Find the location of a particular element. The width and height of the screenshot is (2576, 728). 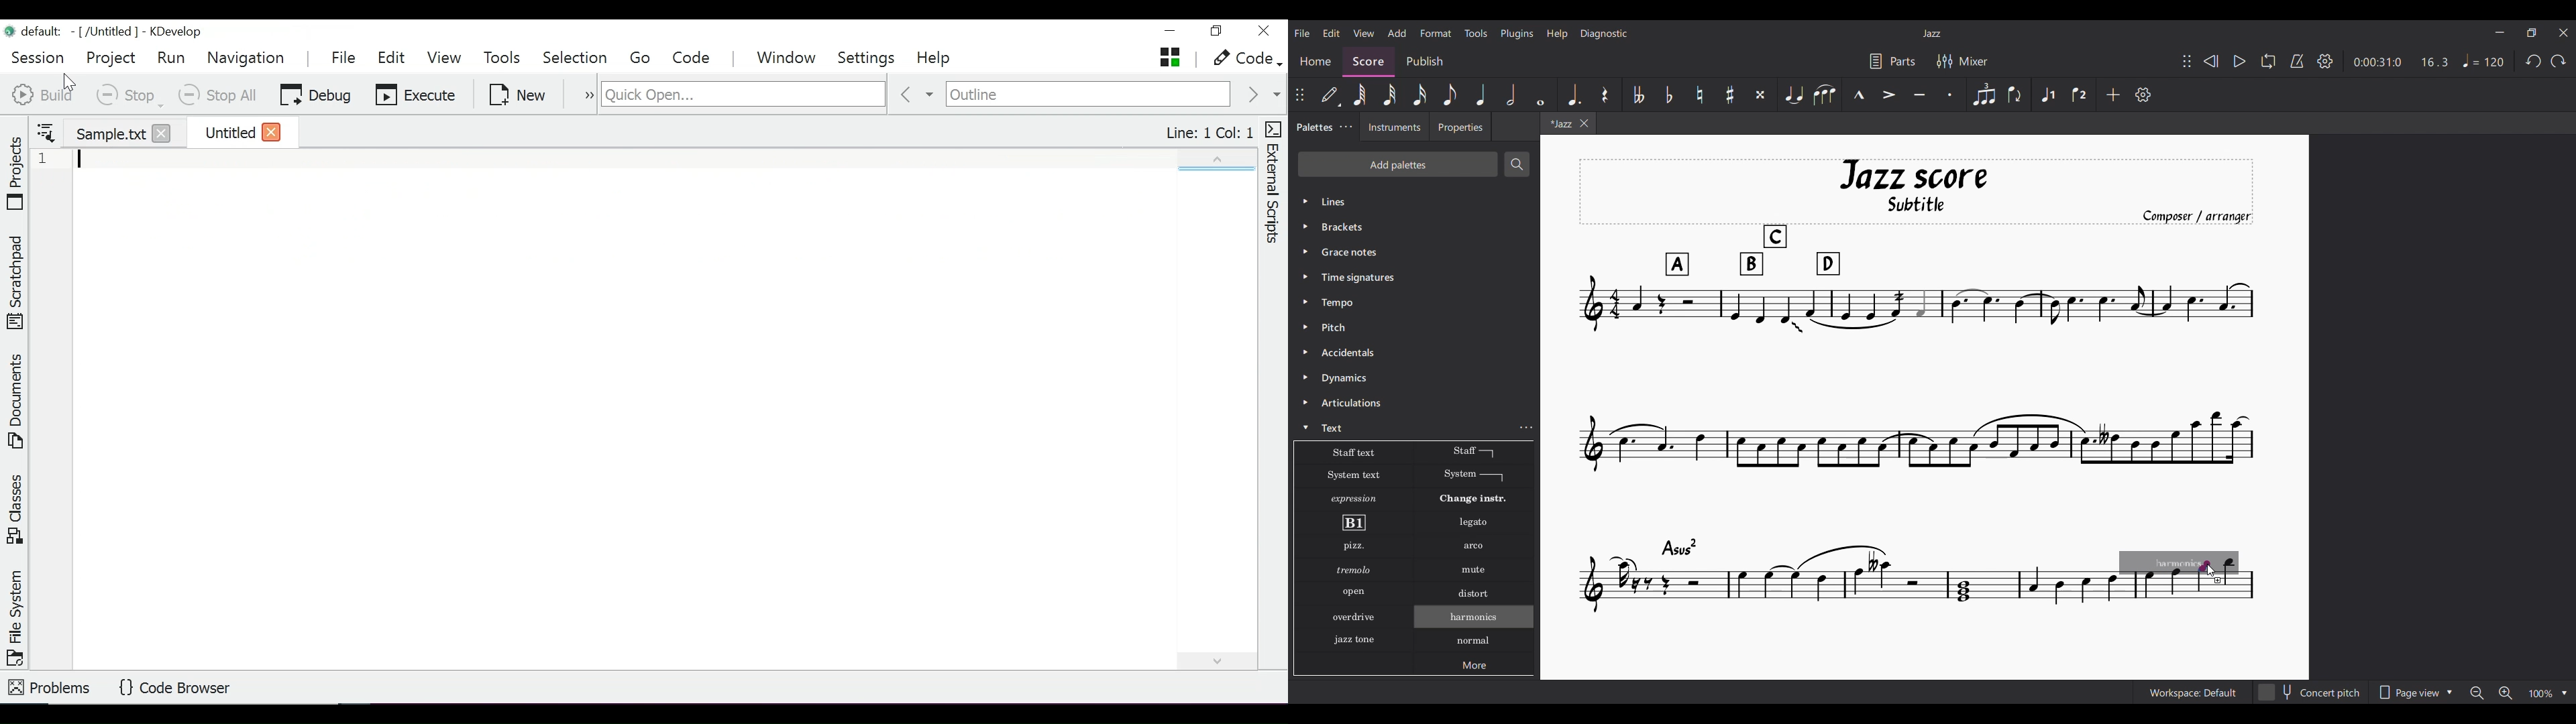

Minimize is located at coordinates (2500, 32).